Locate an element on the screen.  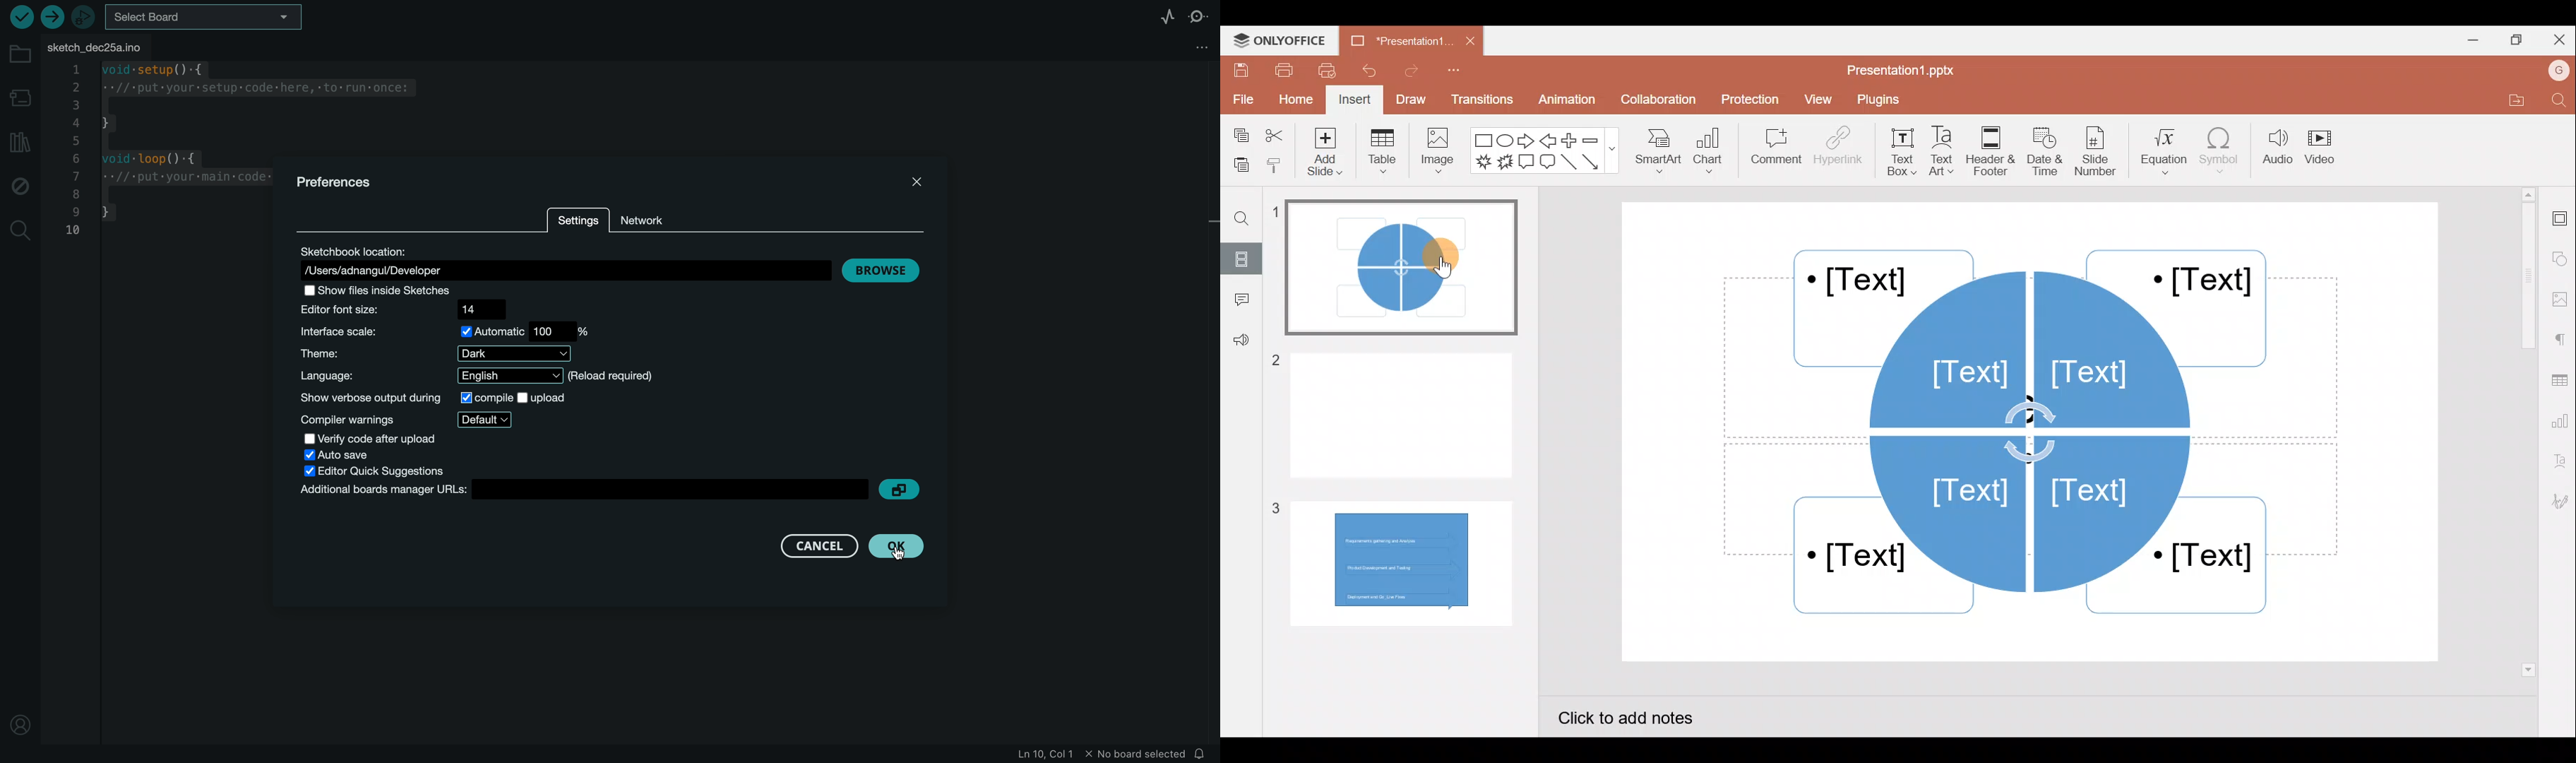
Redo is located at coordinates (1407, 74).